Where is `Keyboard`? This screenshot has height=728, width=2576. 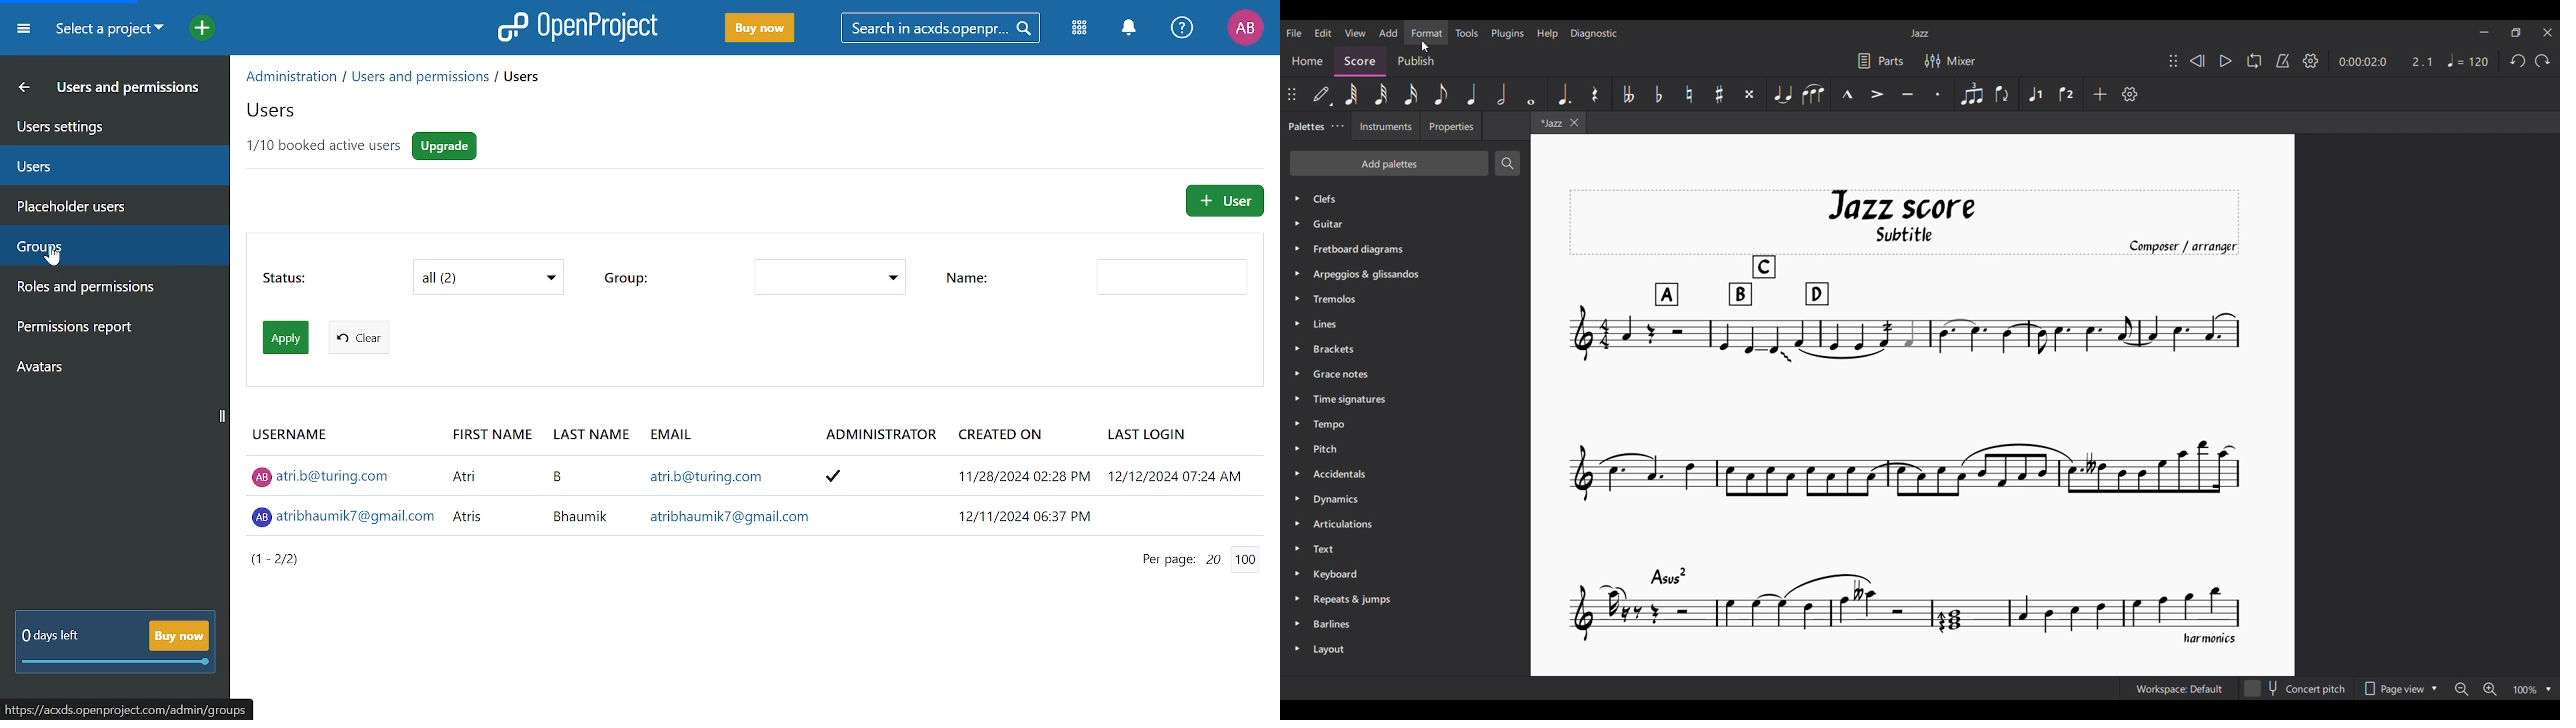 Keyboard is located at coordinates (1343, 574).